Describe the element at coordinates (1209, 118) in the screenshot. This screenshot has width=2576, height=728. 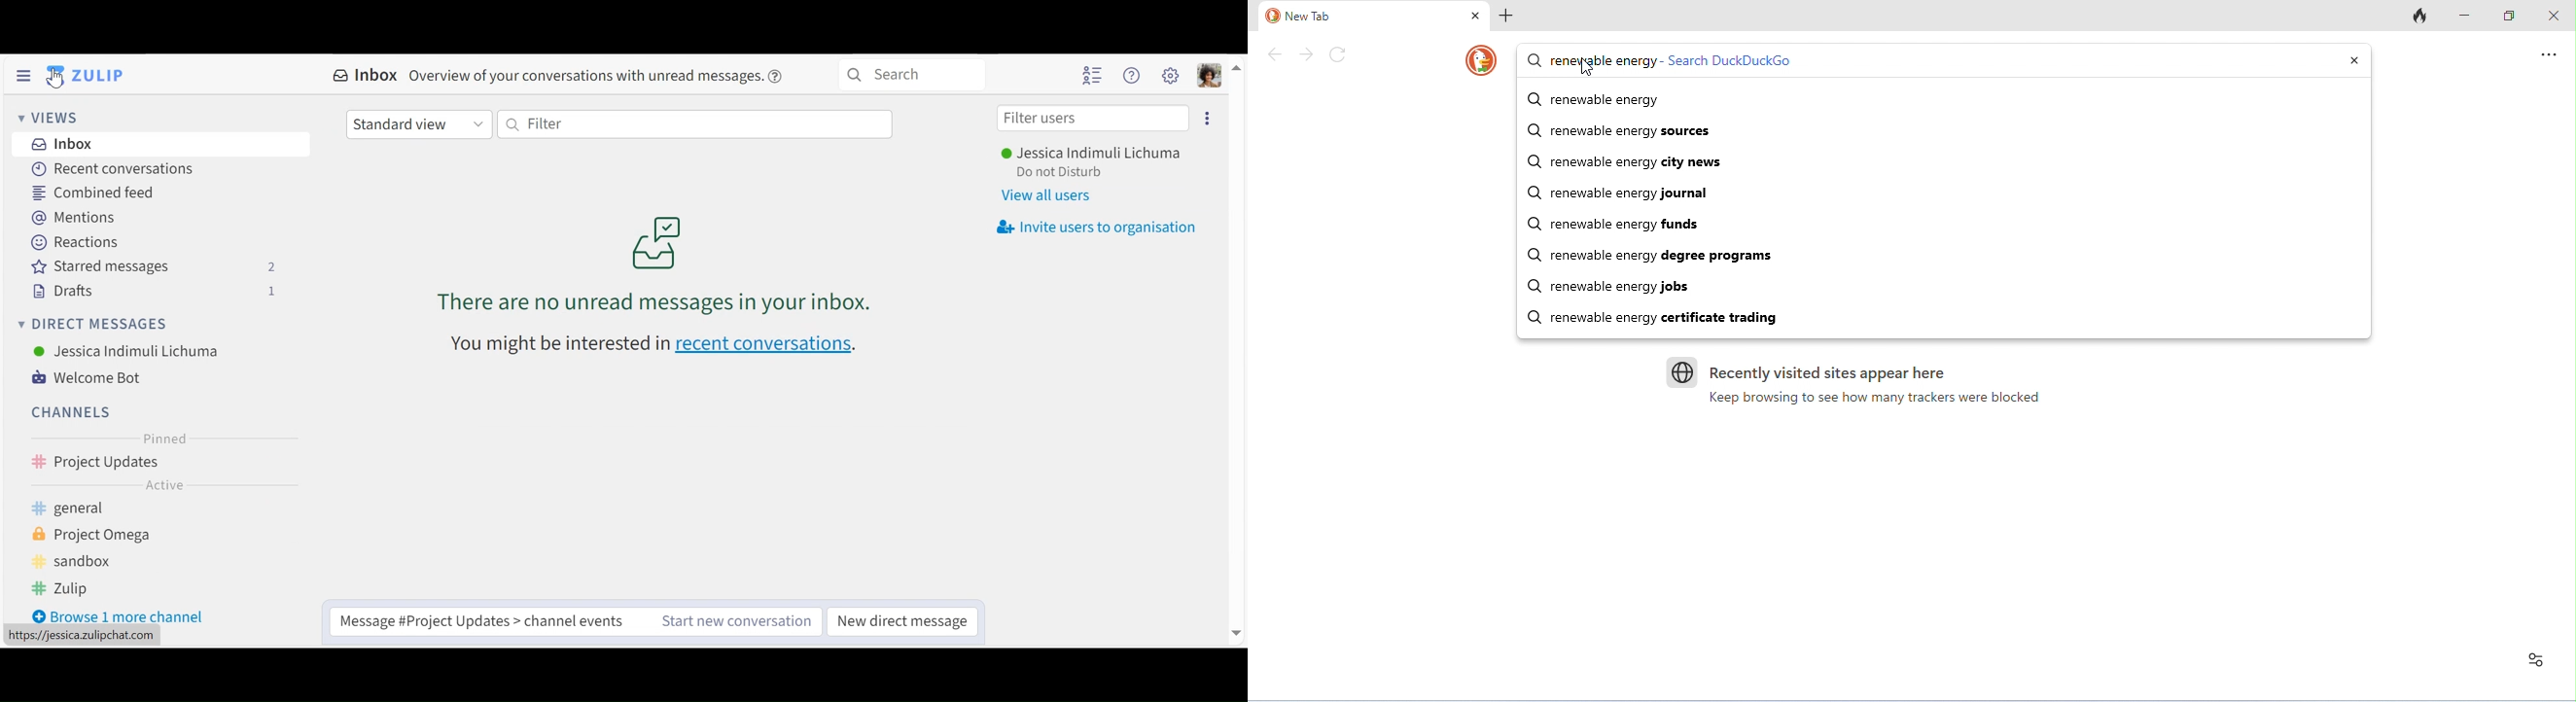
I see `ellipsis` at that location.